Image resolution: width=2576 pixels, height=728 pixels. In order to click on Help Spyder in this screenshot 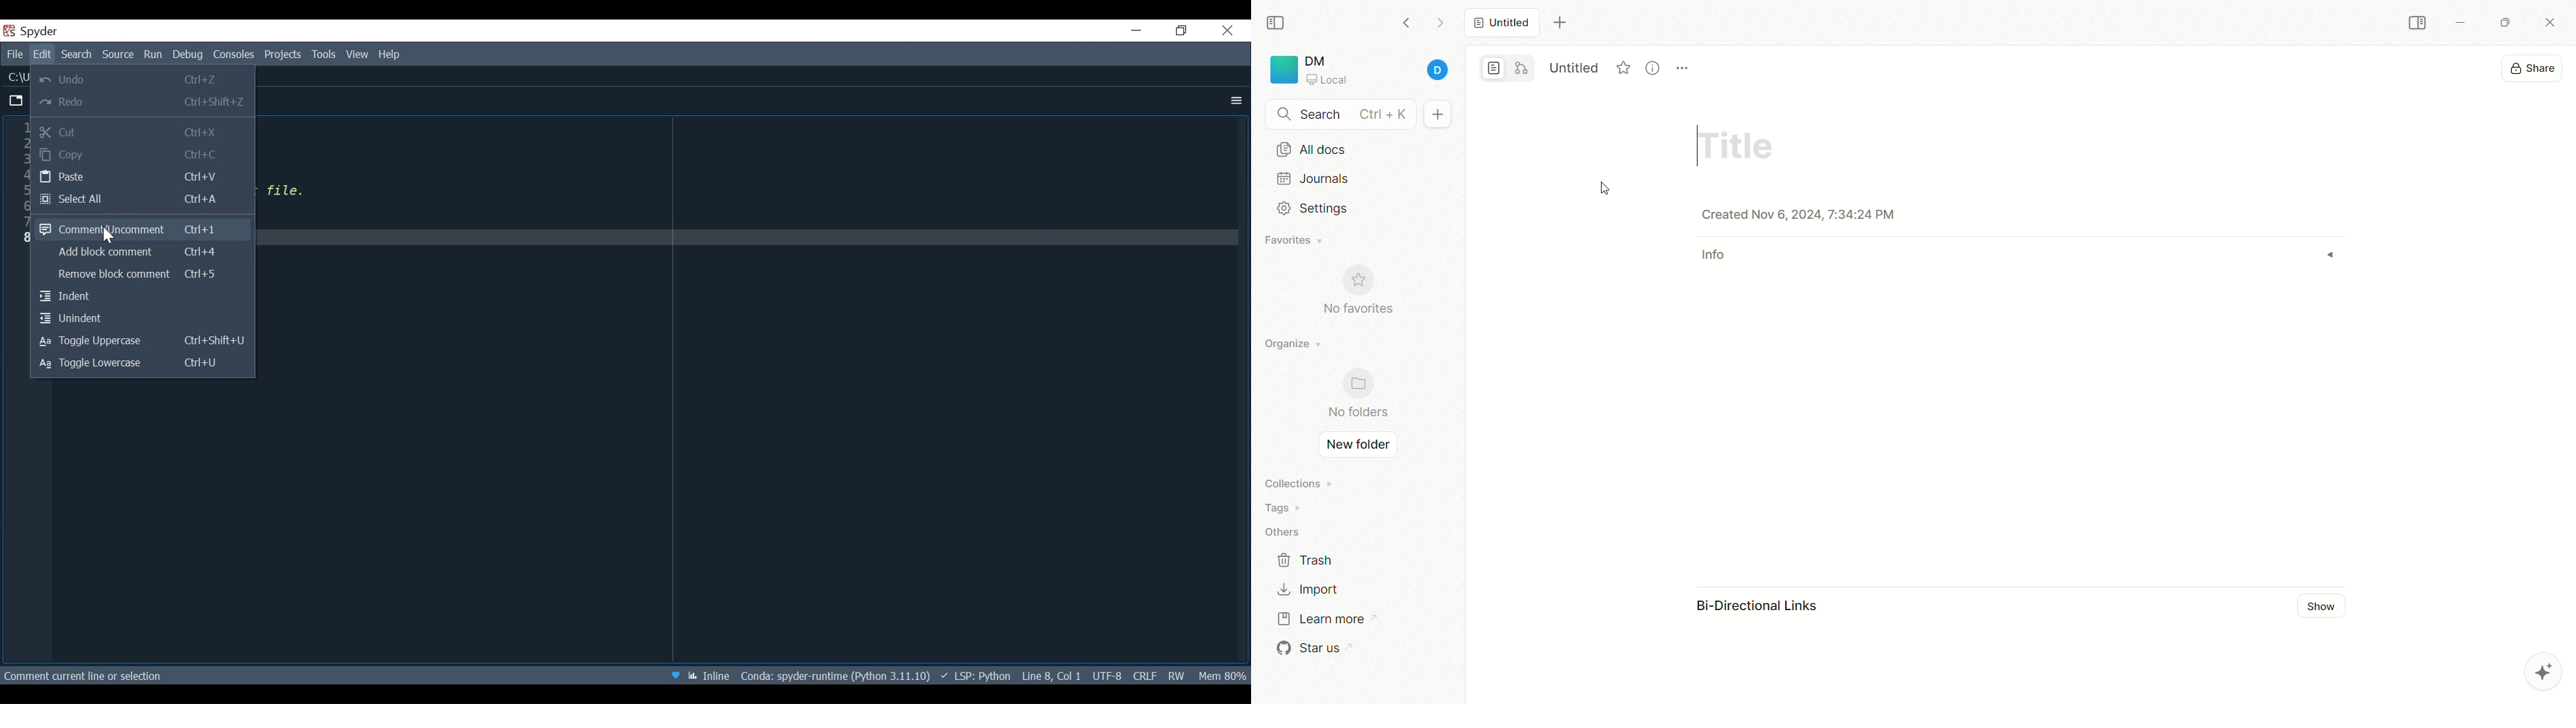, I will do `click(674, 676)`.